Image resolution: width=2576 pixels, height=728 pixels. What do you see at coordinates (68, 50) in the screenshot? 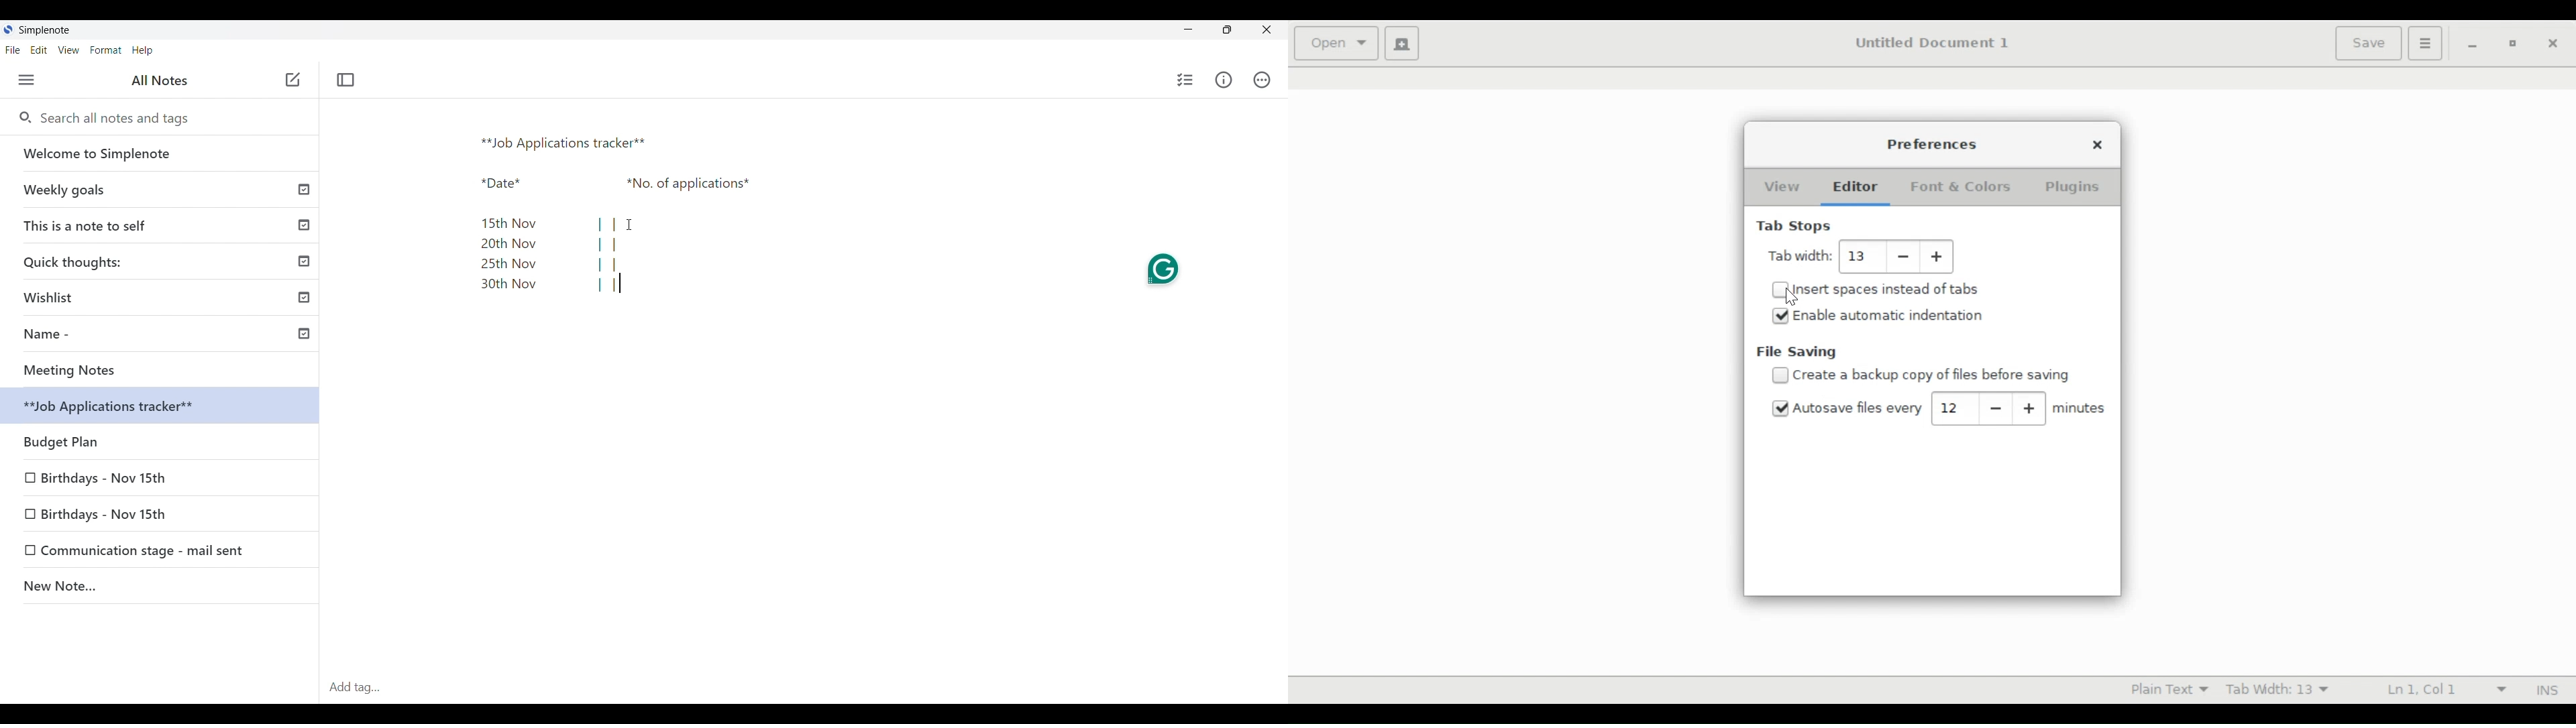
I see `View` at bounding box center [68, 50].